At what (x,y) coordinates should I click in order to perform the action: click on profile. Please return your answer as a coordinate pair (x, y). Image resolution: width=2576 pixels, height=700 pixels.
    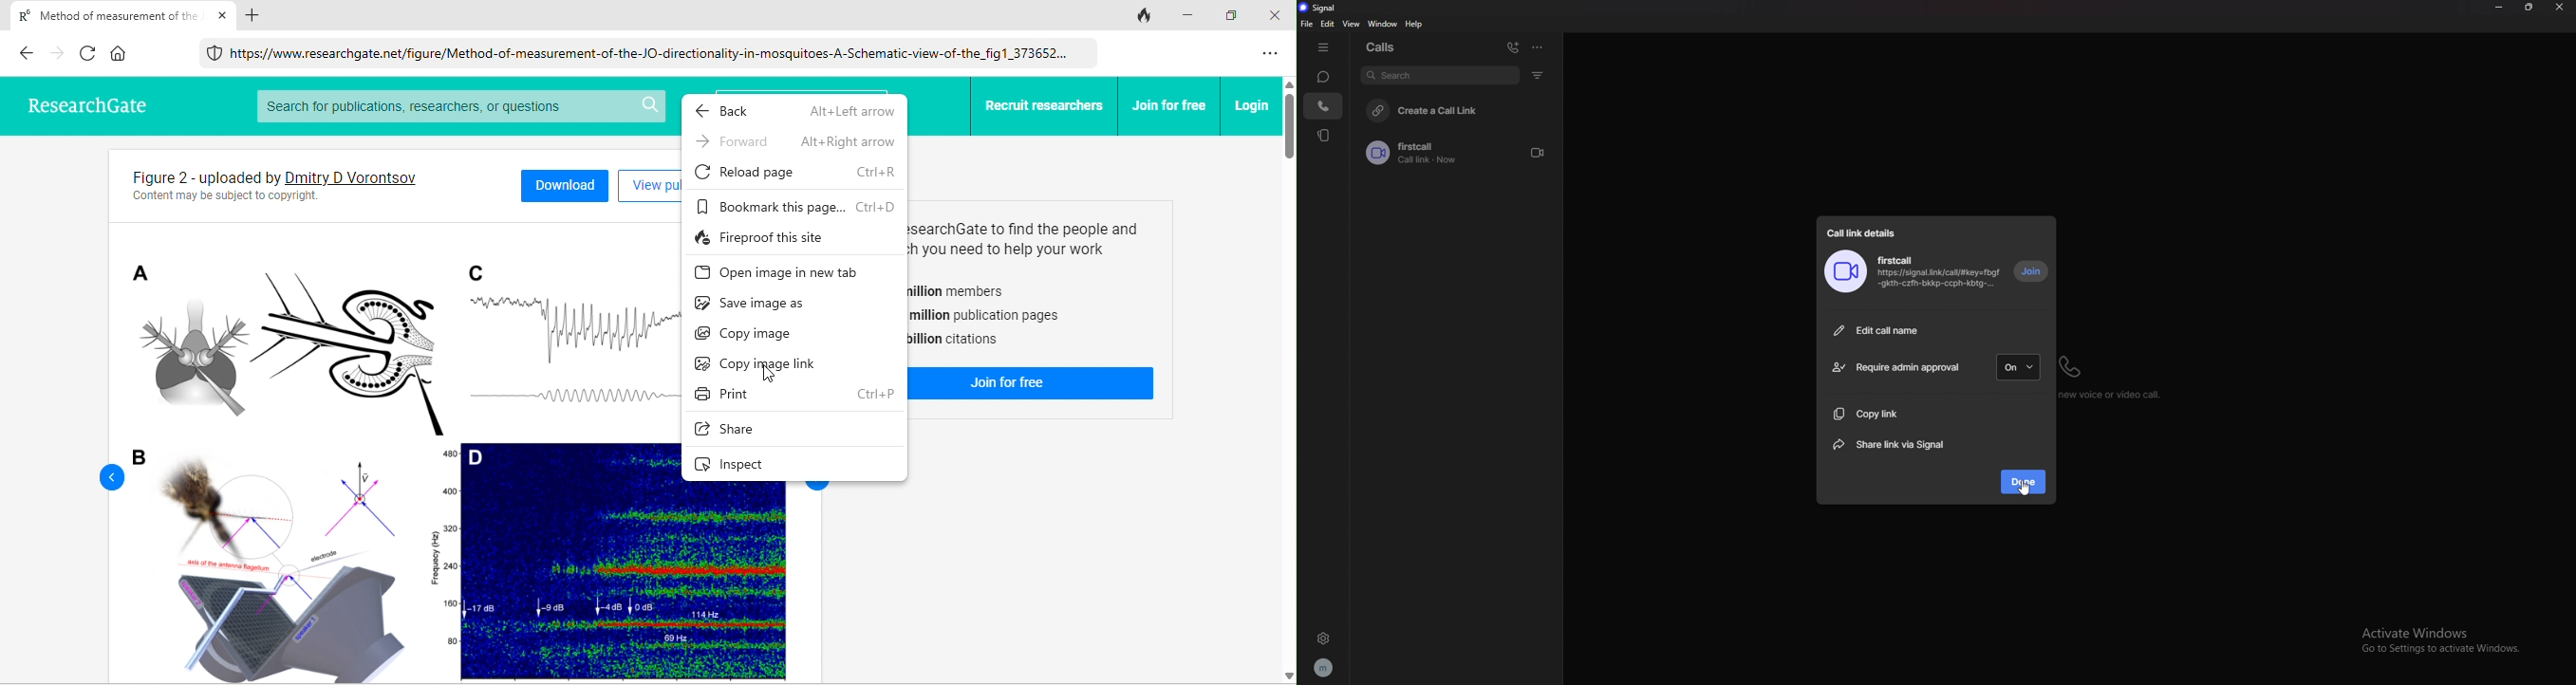
    Looking at the image, I should click on (1323, 668).